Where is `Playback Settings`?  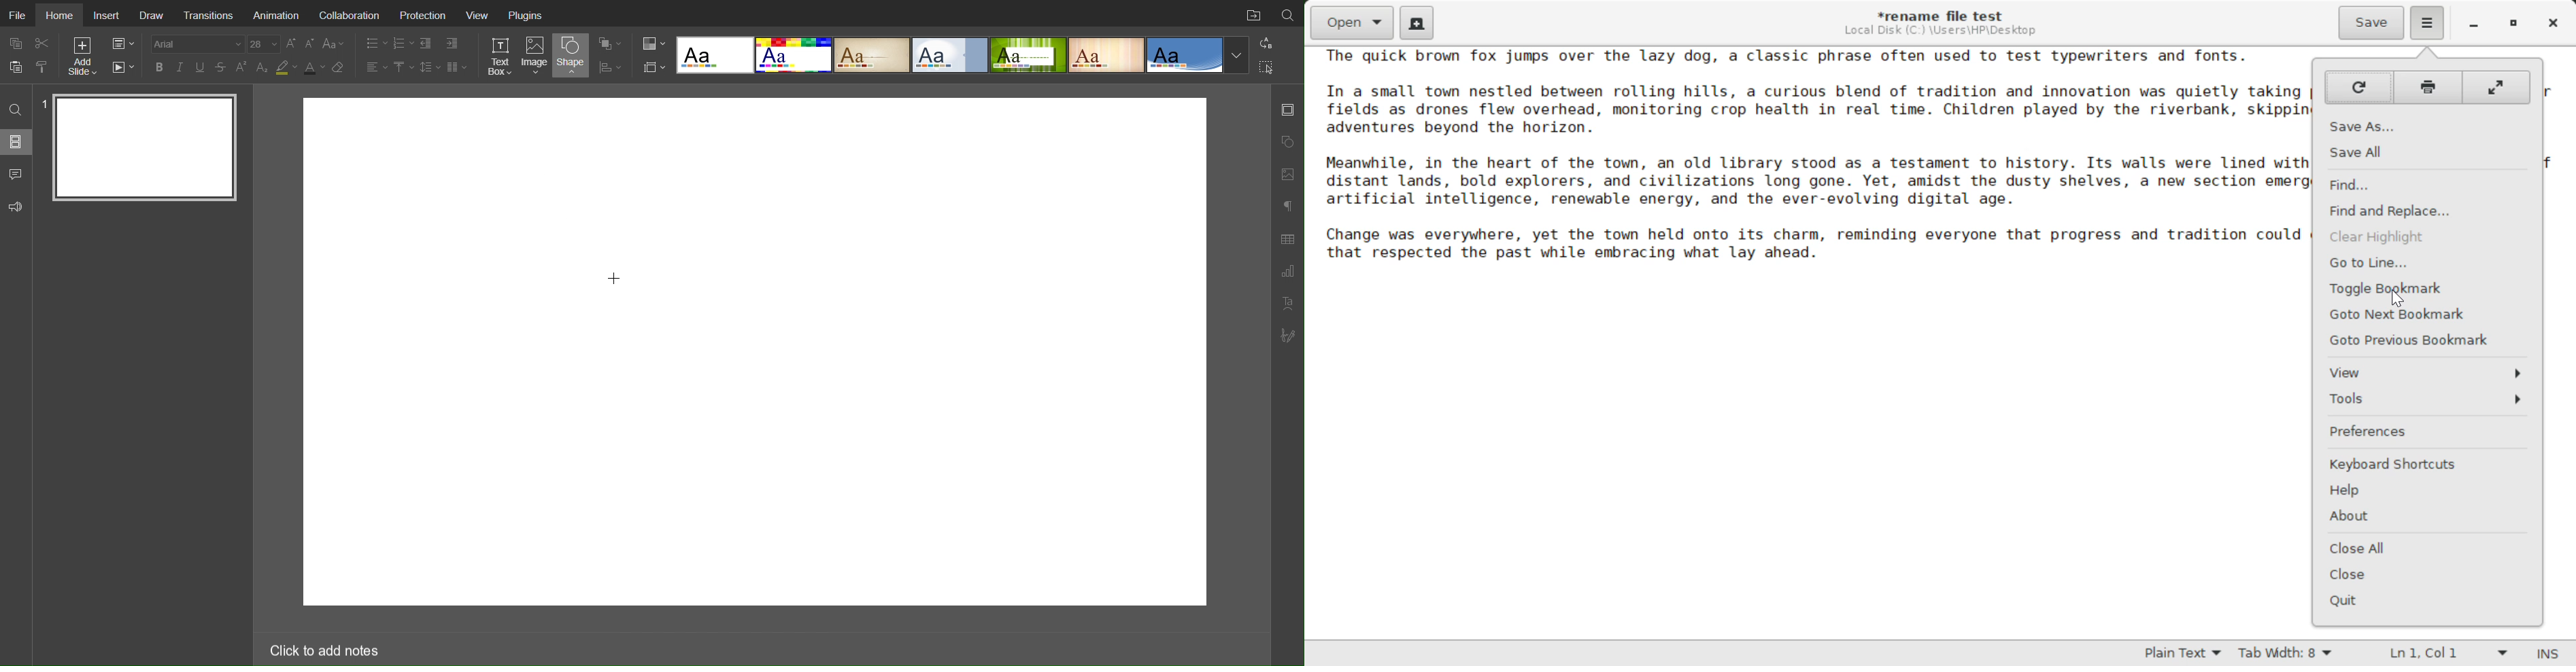 Playback Settings is located at coordinates (123, 67).